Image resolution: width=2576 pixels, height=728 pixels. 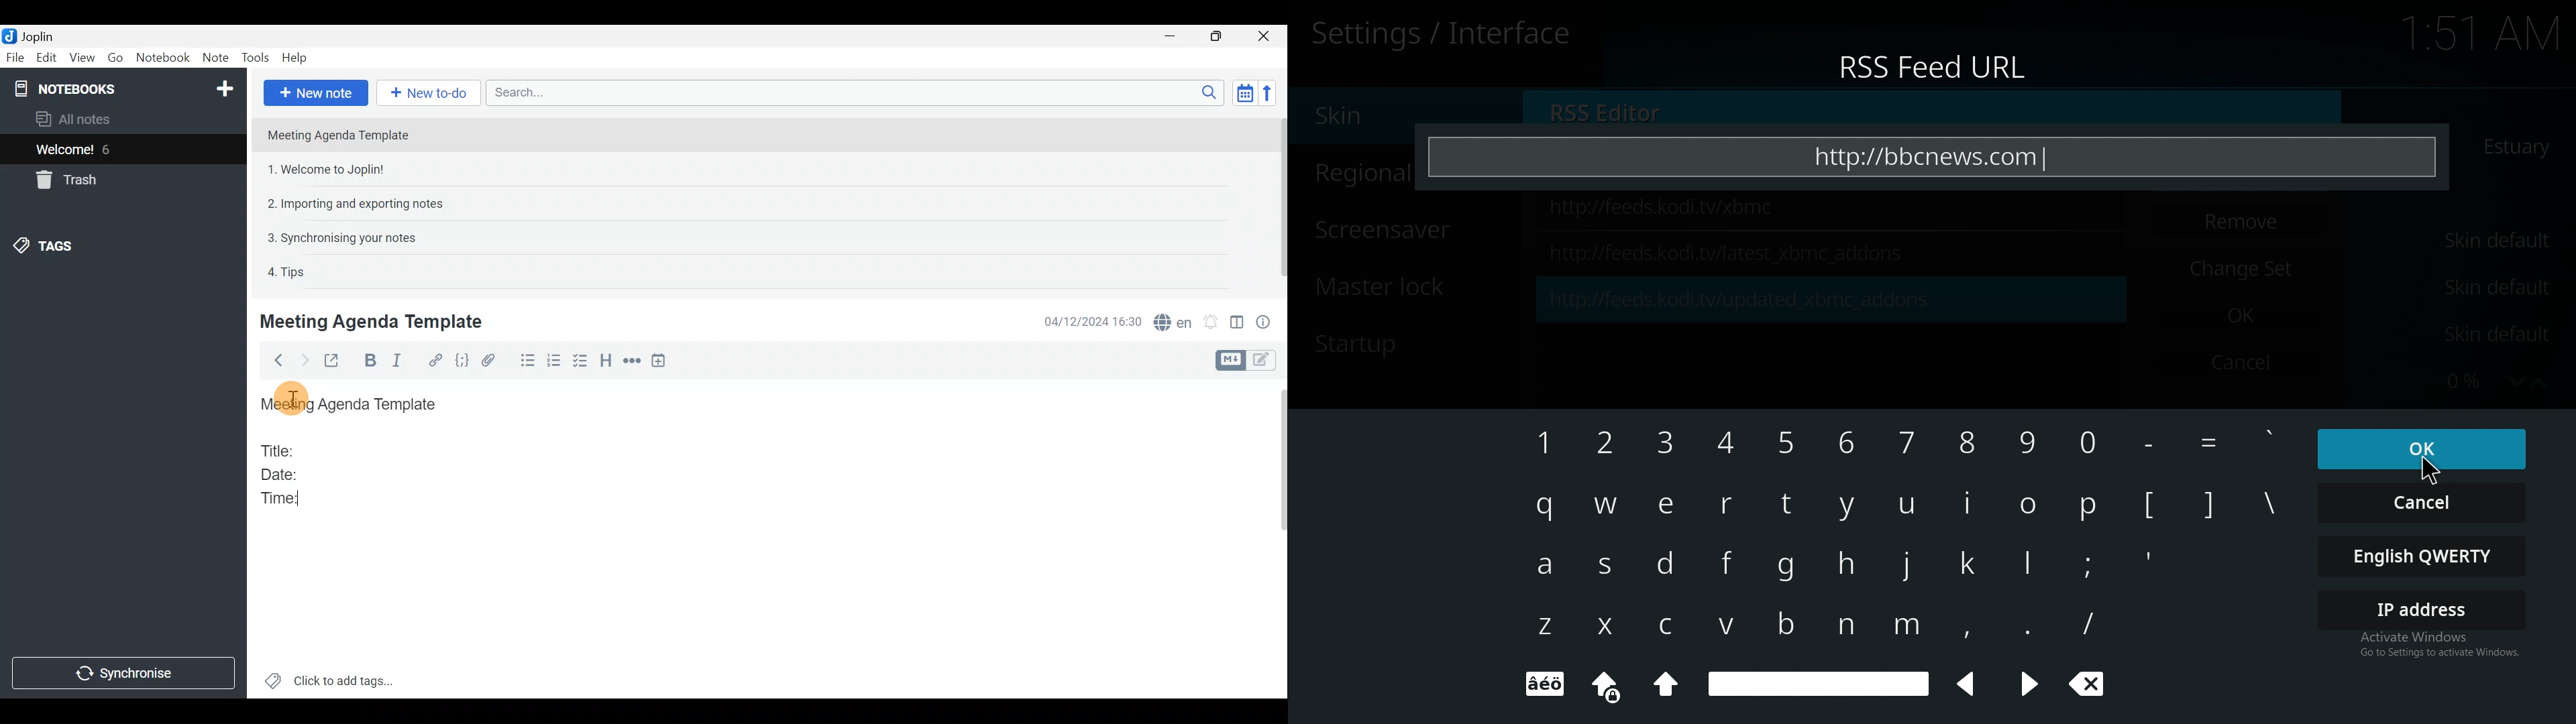 I want to click on Time:, so click(x=281, y=499).